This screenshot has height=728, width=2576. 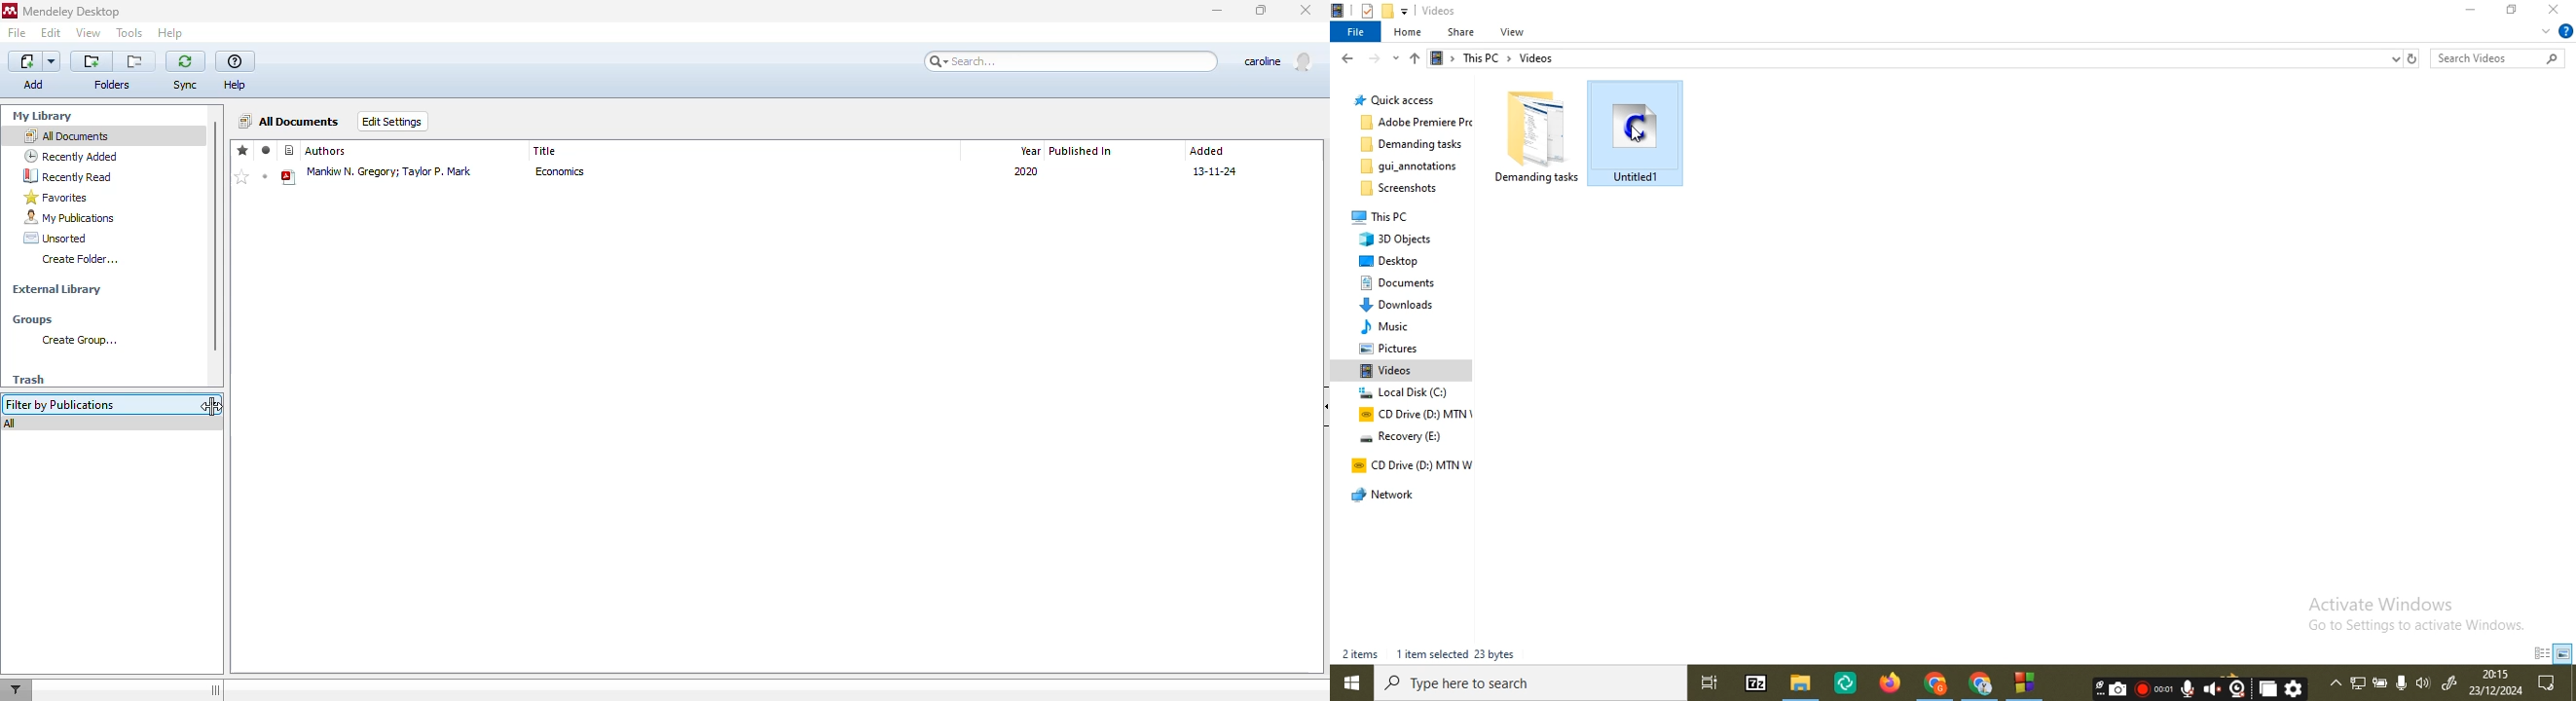 What do you see at coordinates (10, 424) in the screenshot?
I see `all` at bounding box center [10, 424].